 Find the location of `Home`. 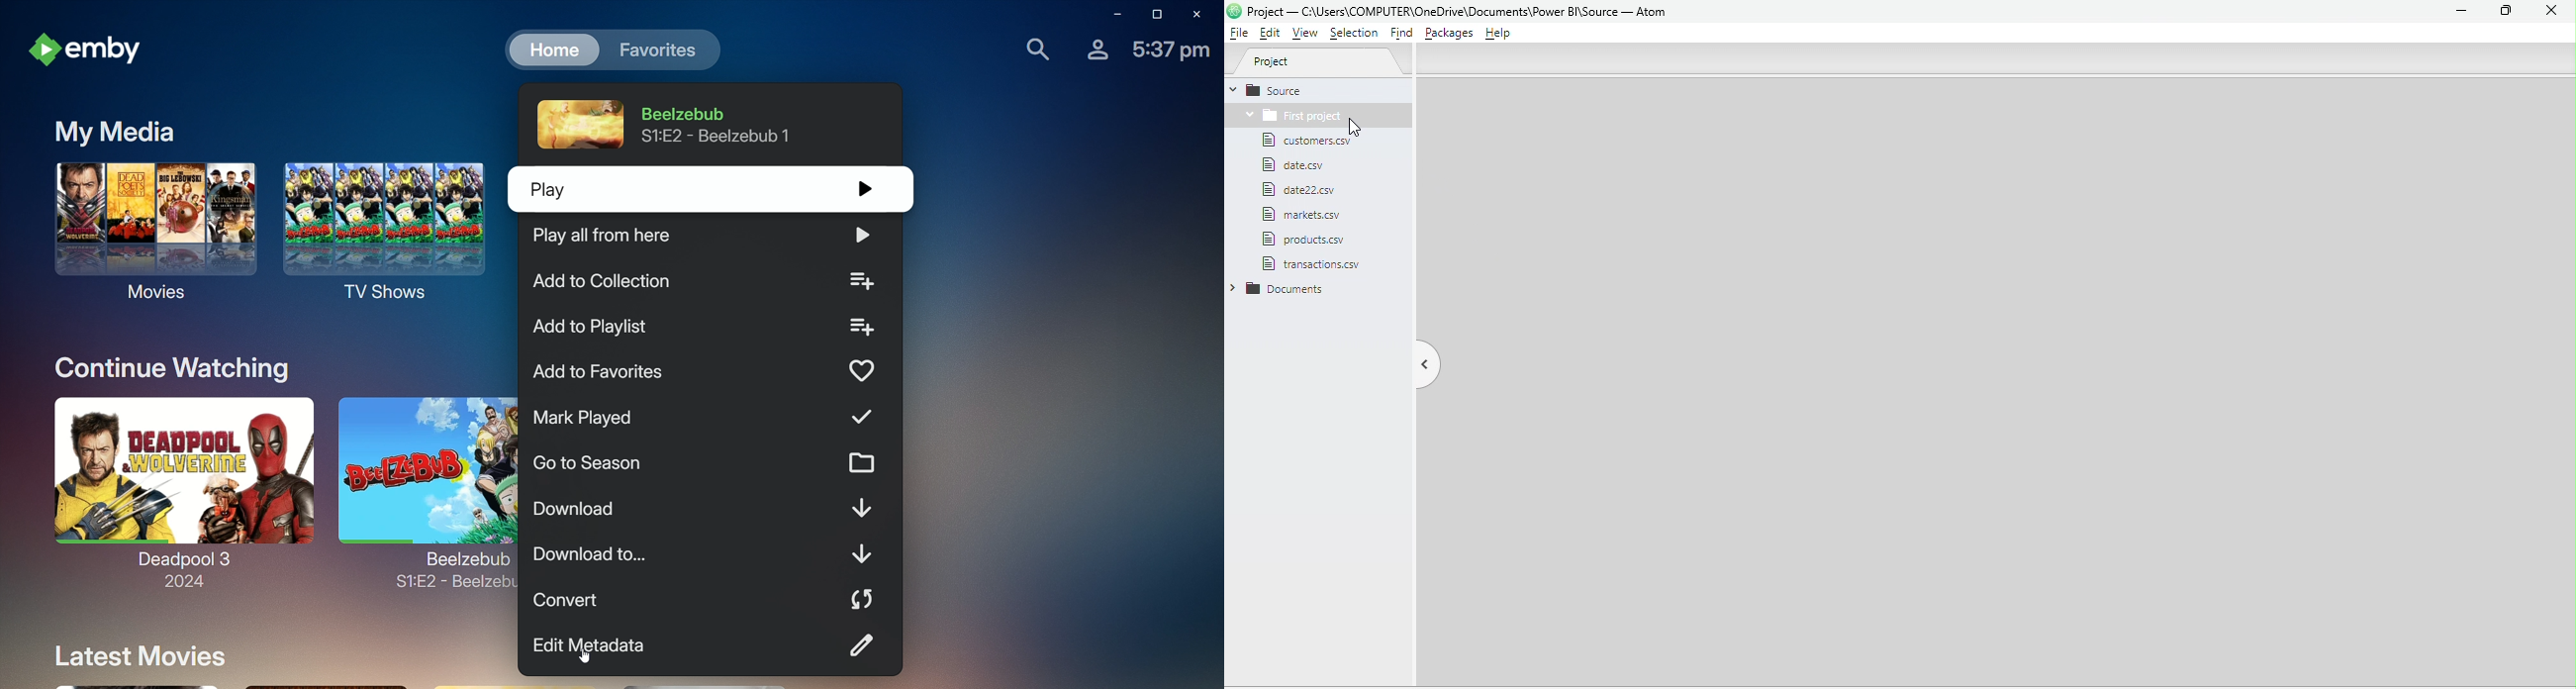

Home is located at coordinates (549, 50).